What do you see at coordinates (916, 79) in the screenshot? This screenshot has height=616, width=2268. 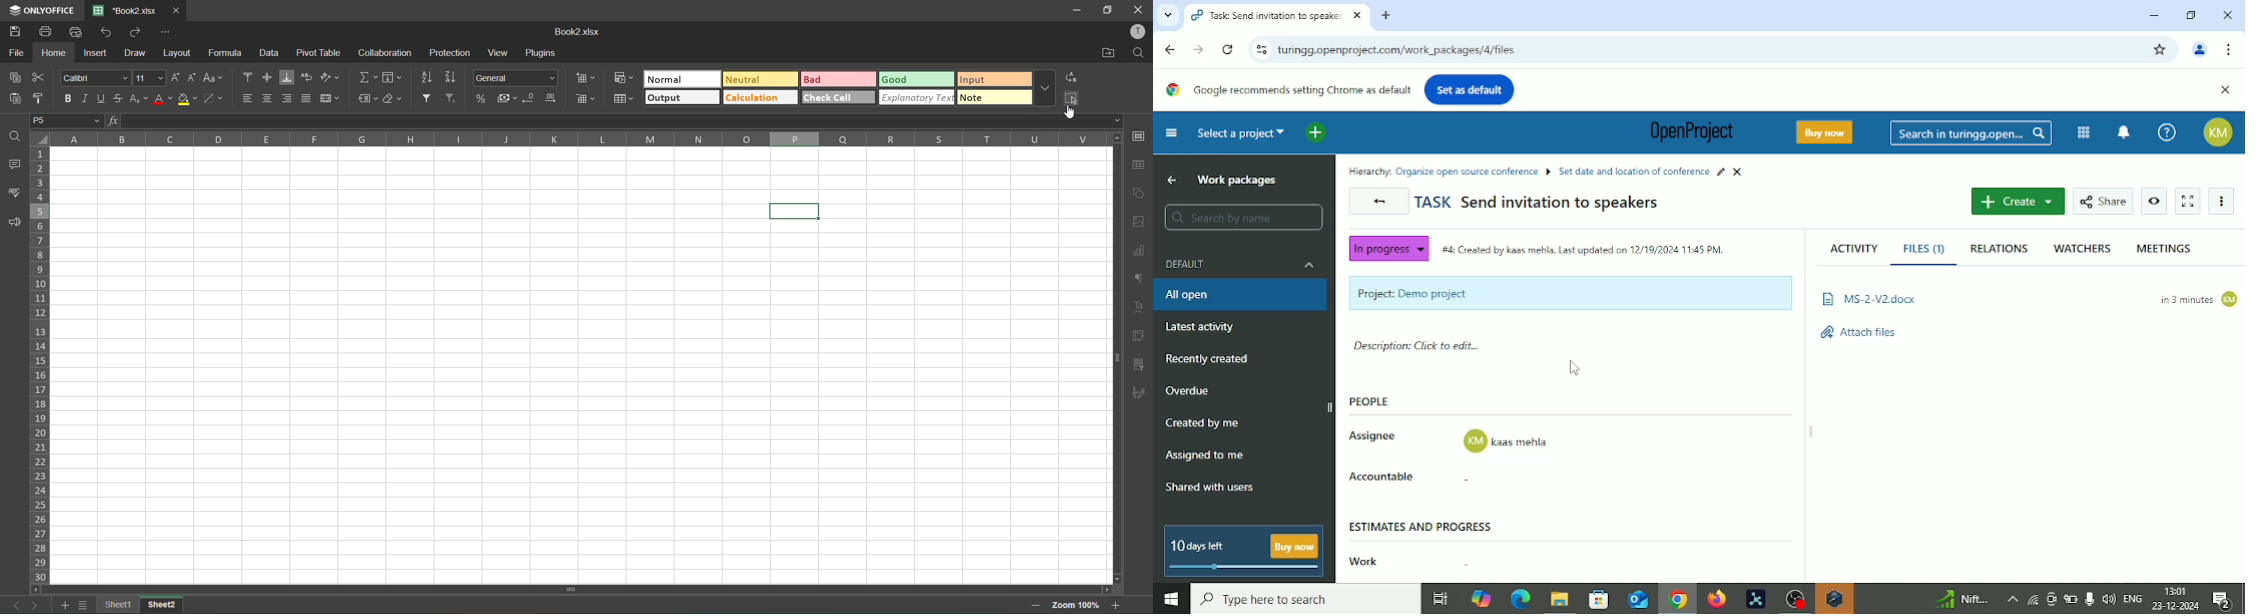 I see `good` at bounding box center [916, 79].